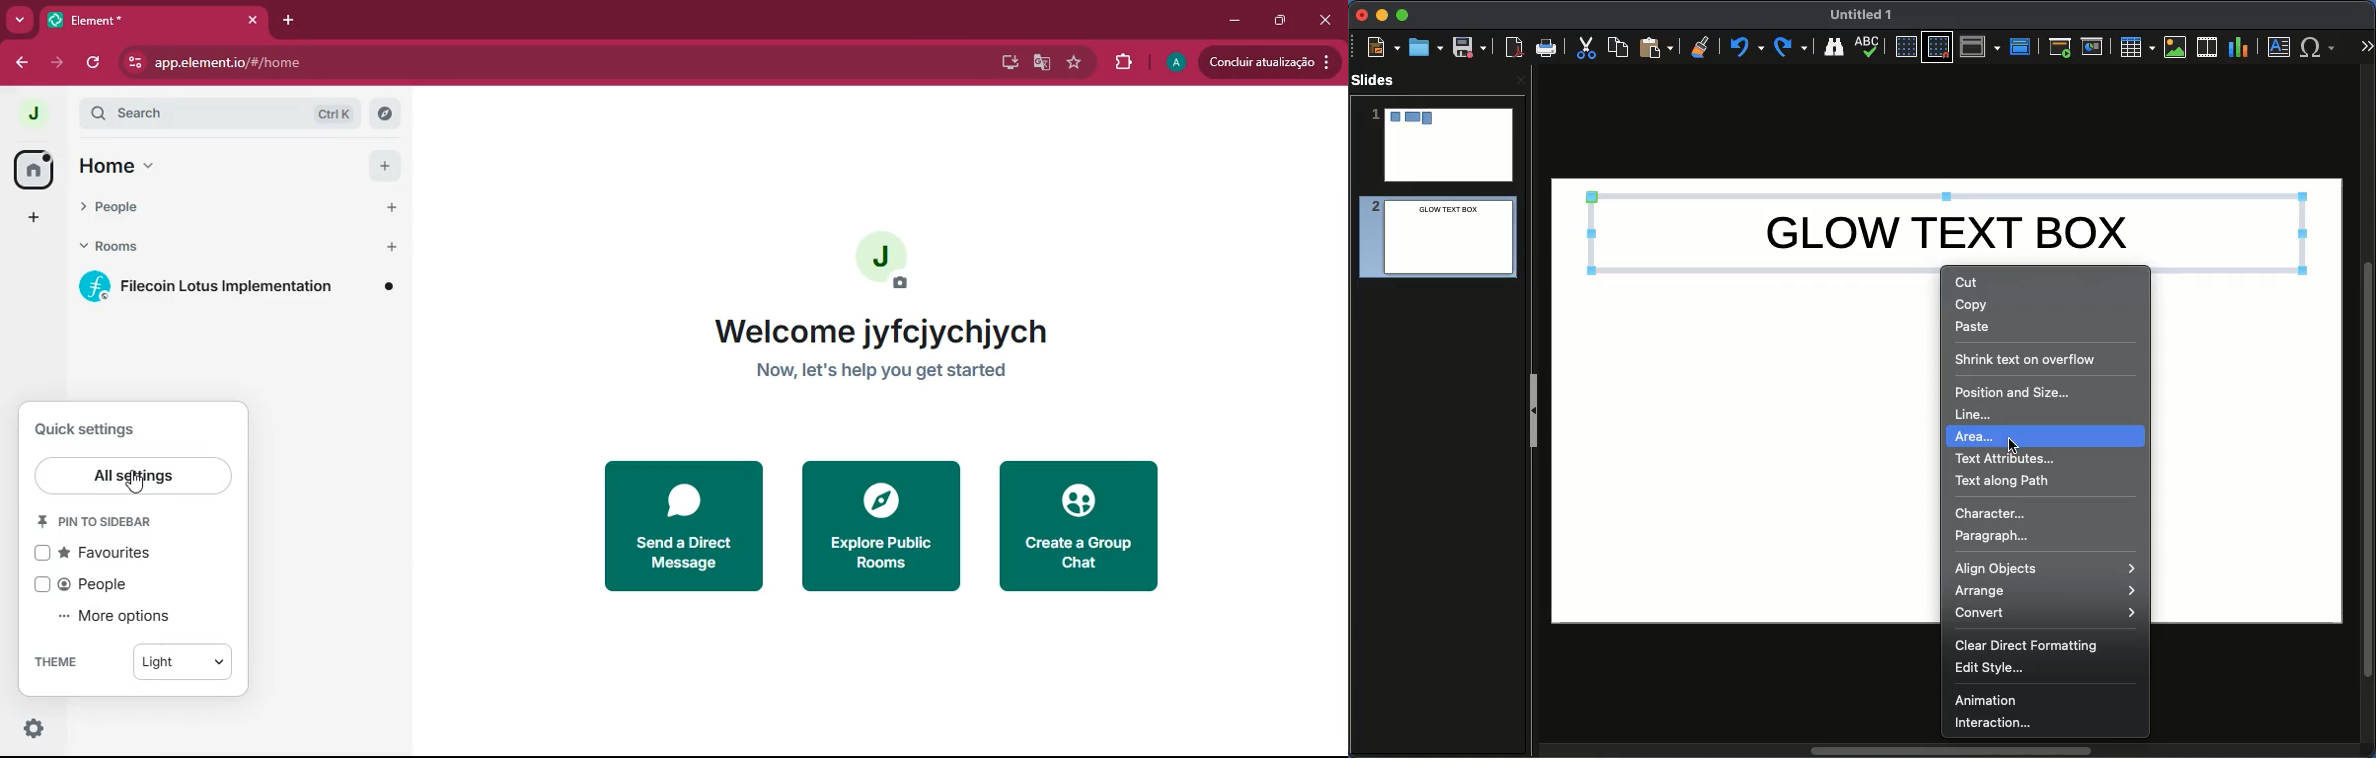  I want to click on Position and size, so click(2023, 391).